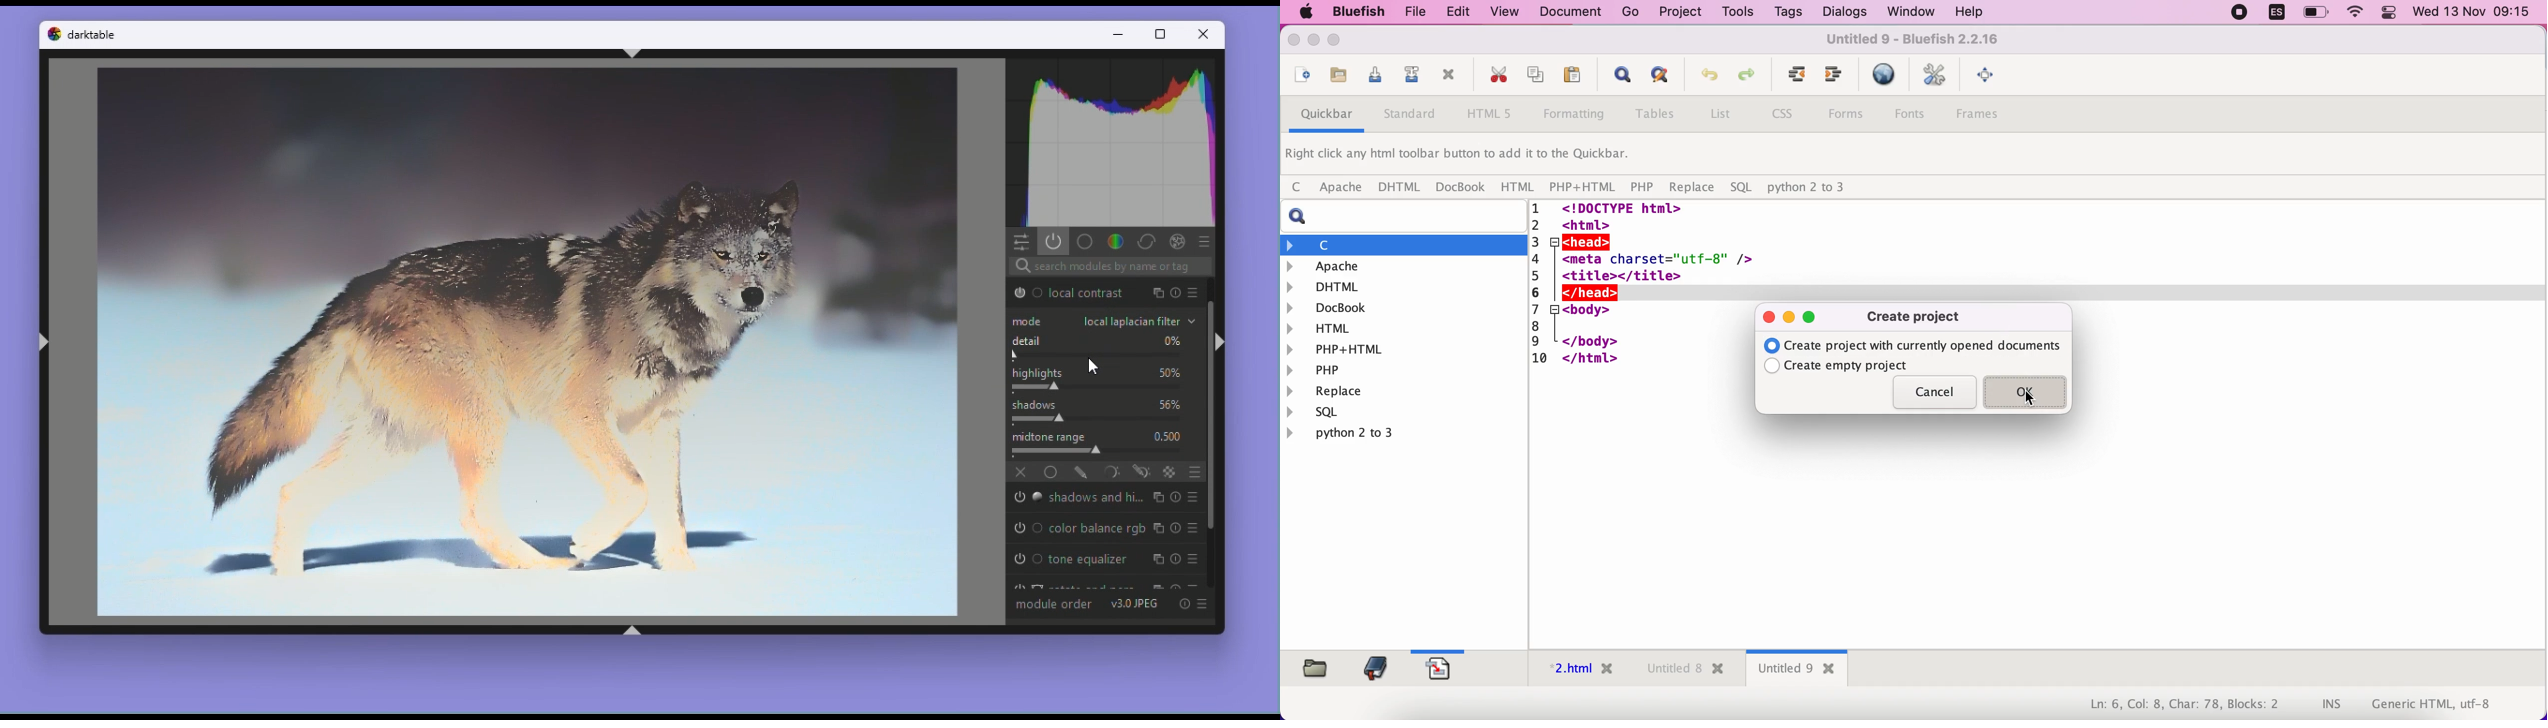 This screenshot has height=728, width=2548. I want to click on html5, so click(1491, 115).